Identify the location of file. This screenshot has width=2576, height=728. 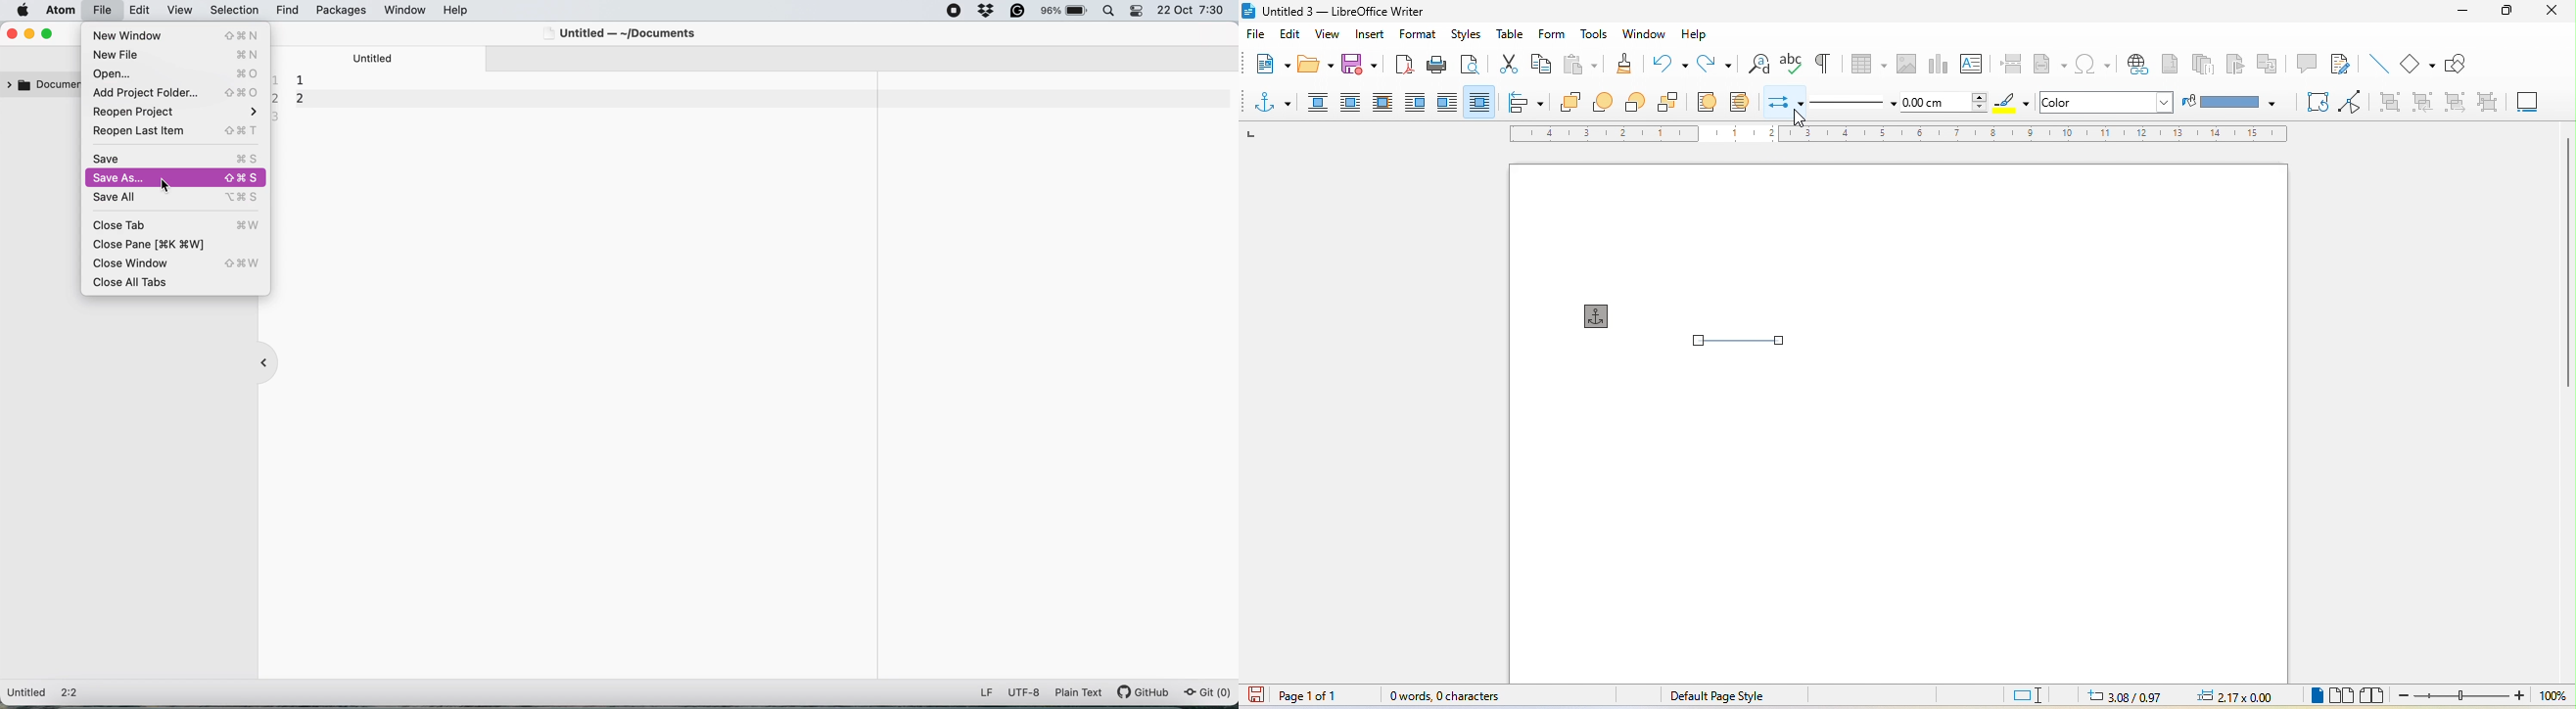
(109, 10).